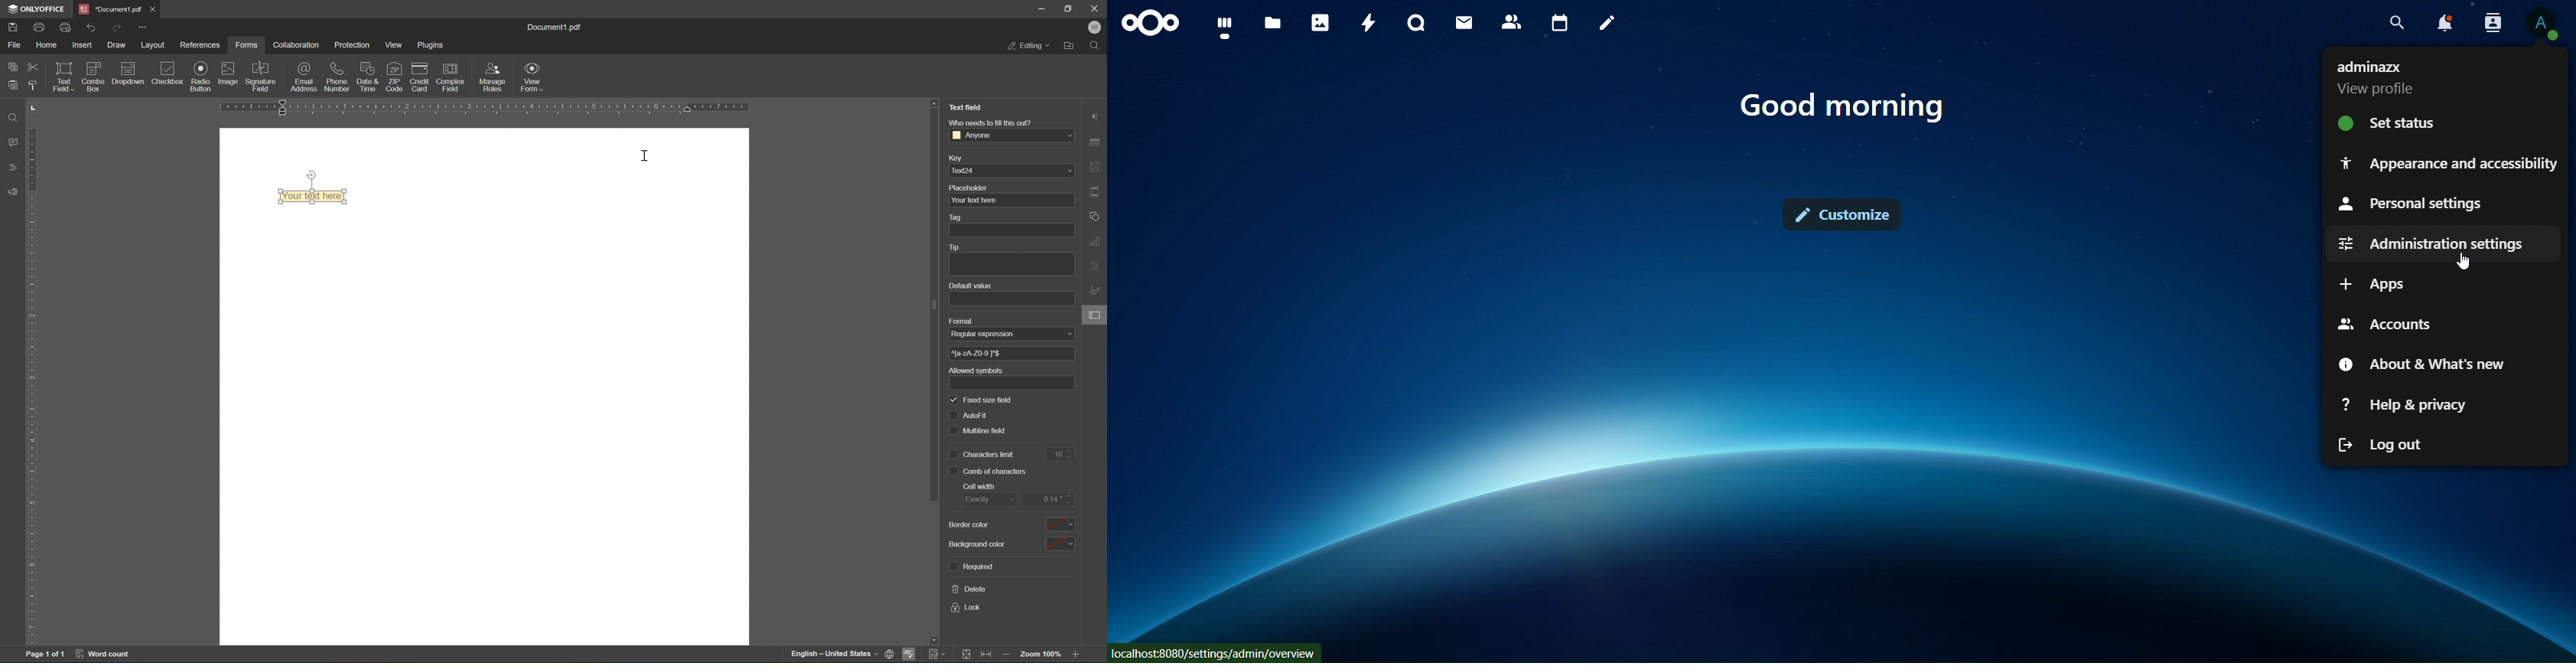 The height and width of the screenshot is (672, 2576). What do you see at coordinates (990, 500) in the screenshot?
I see `exactly` at bounding box center [990, 500].